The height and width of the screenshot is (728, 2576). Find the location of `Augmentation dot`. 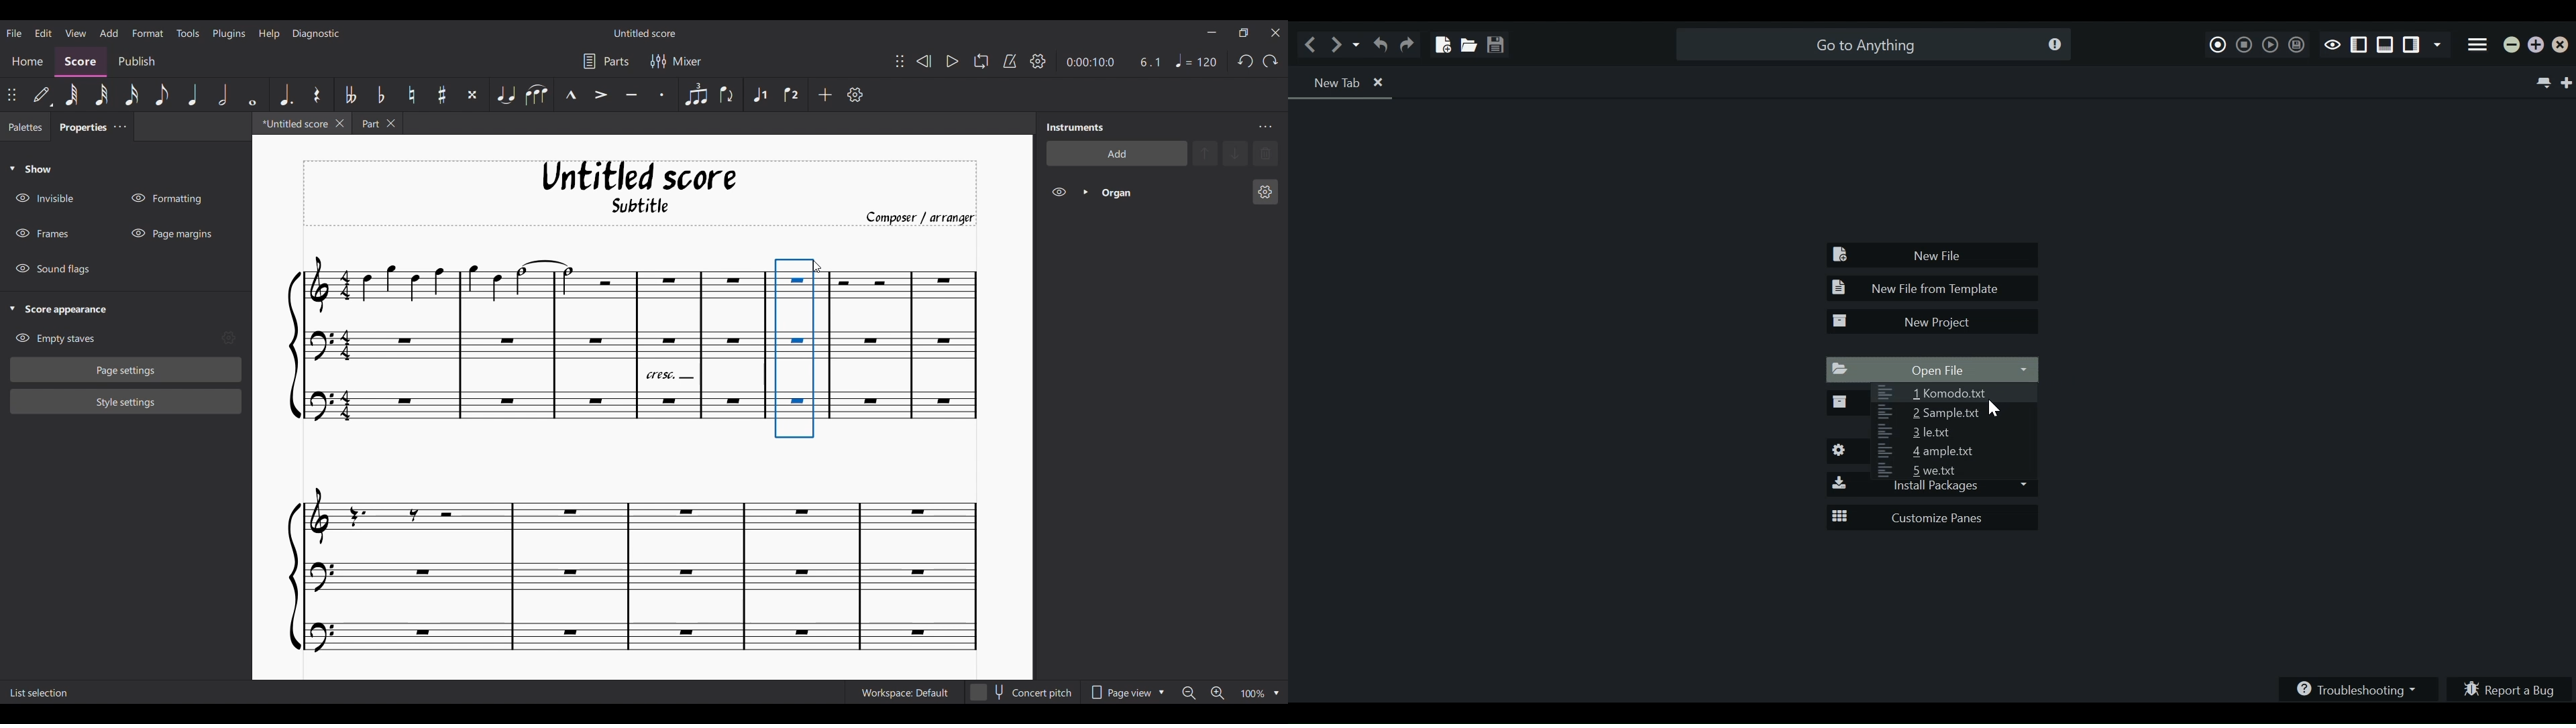

Augmentation dot is located at coordinates (285, 95).